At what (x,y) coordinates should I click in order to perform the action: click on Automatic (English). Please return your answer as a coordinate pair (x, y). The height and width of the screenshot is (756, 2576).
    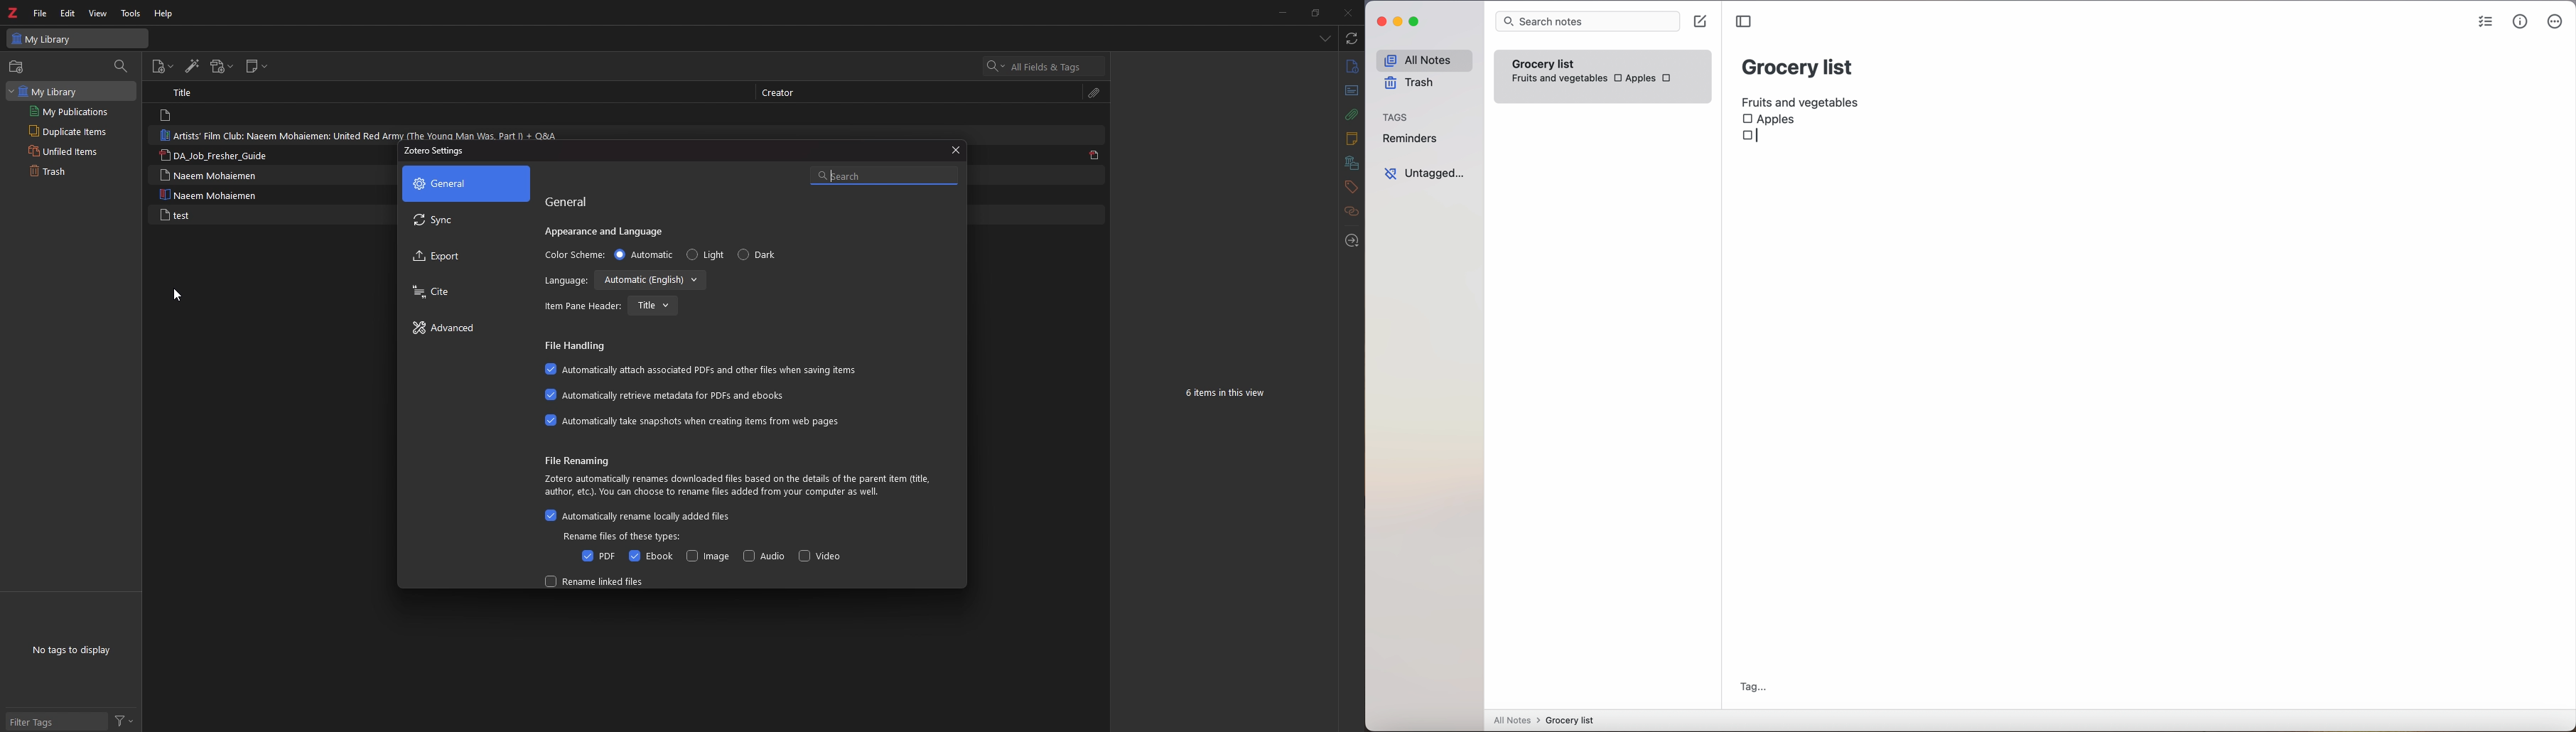
    Looking at the image, I should click on (653, 281).